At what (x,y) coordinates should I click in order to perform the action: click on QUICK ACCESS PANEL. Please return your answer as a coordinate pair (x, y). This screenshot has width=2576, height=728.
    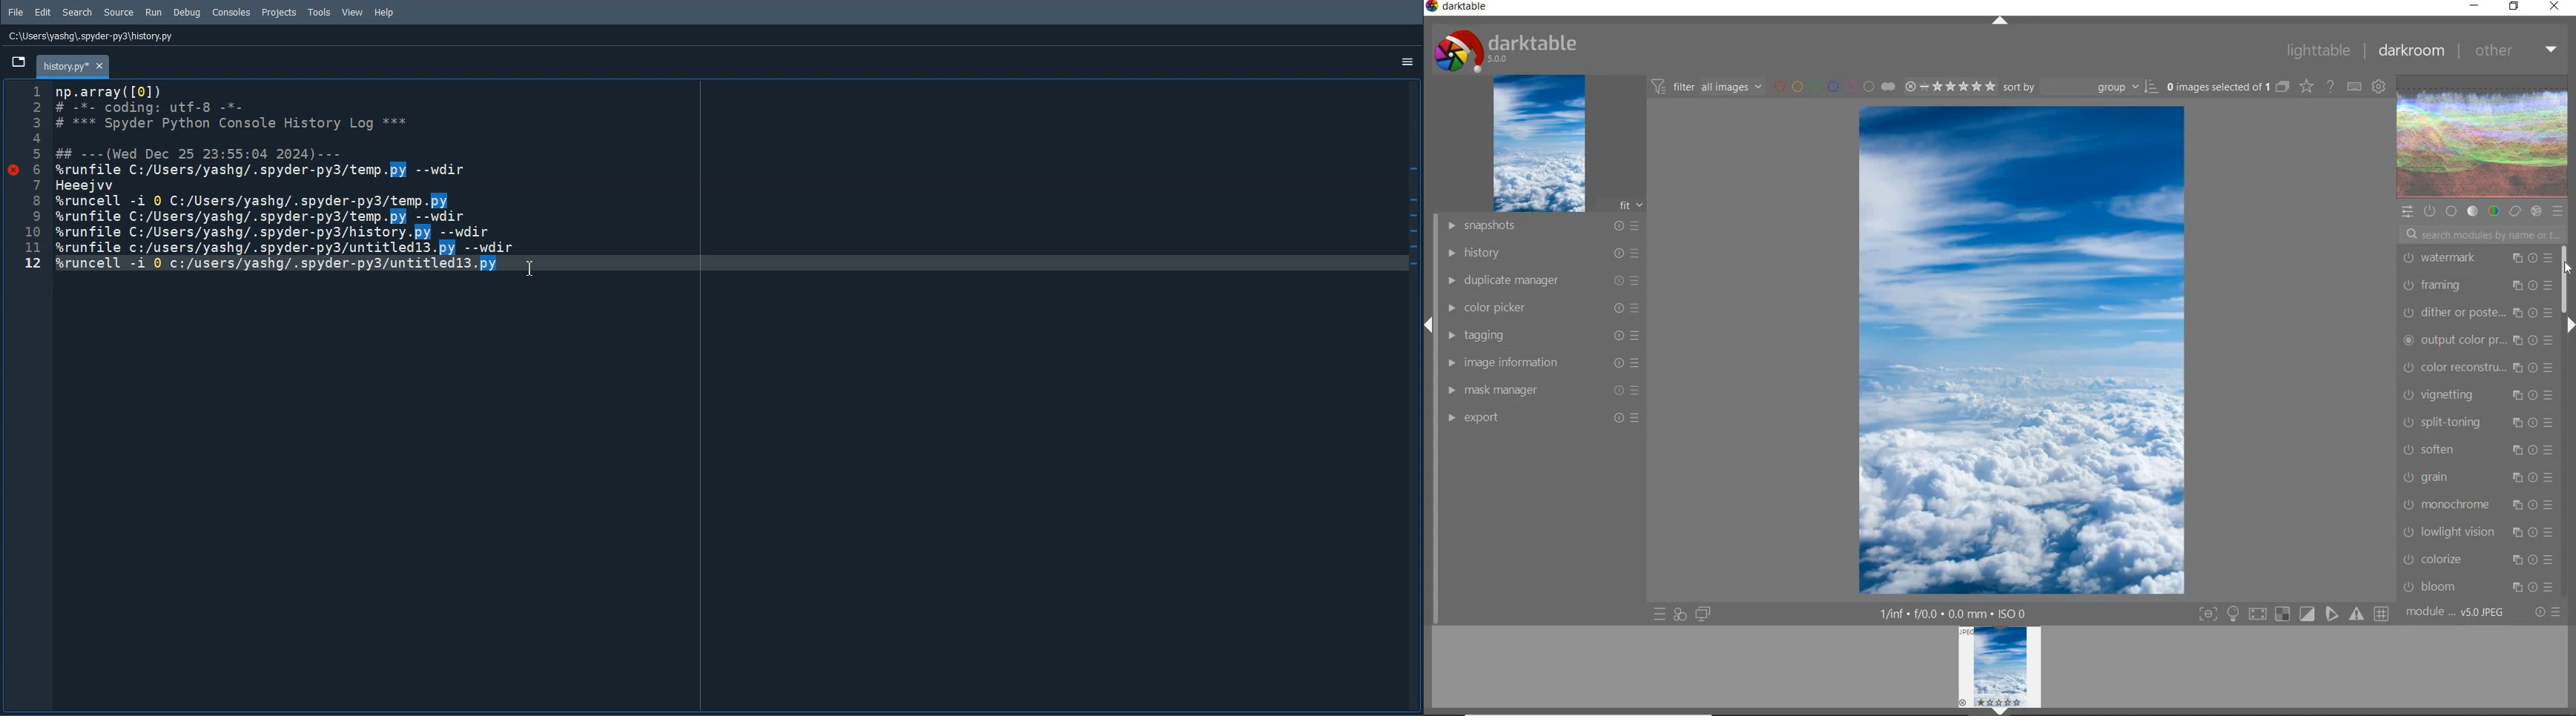
    Looking at the image, I should click on (2407, 210).